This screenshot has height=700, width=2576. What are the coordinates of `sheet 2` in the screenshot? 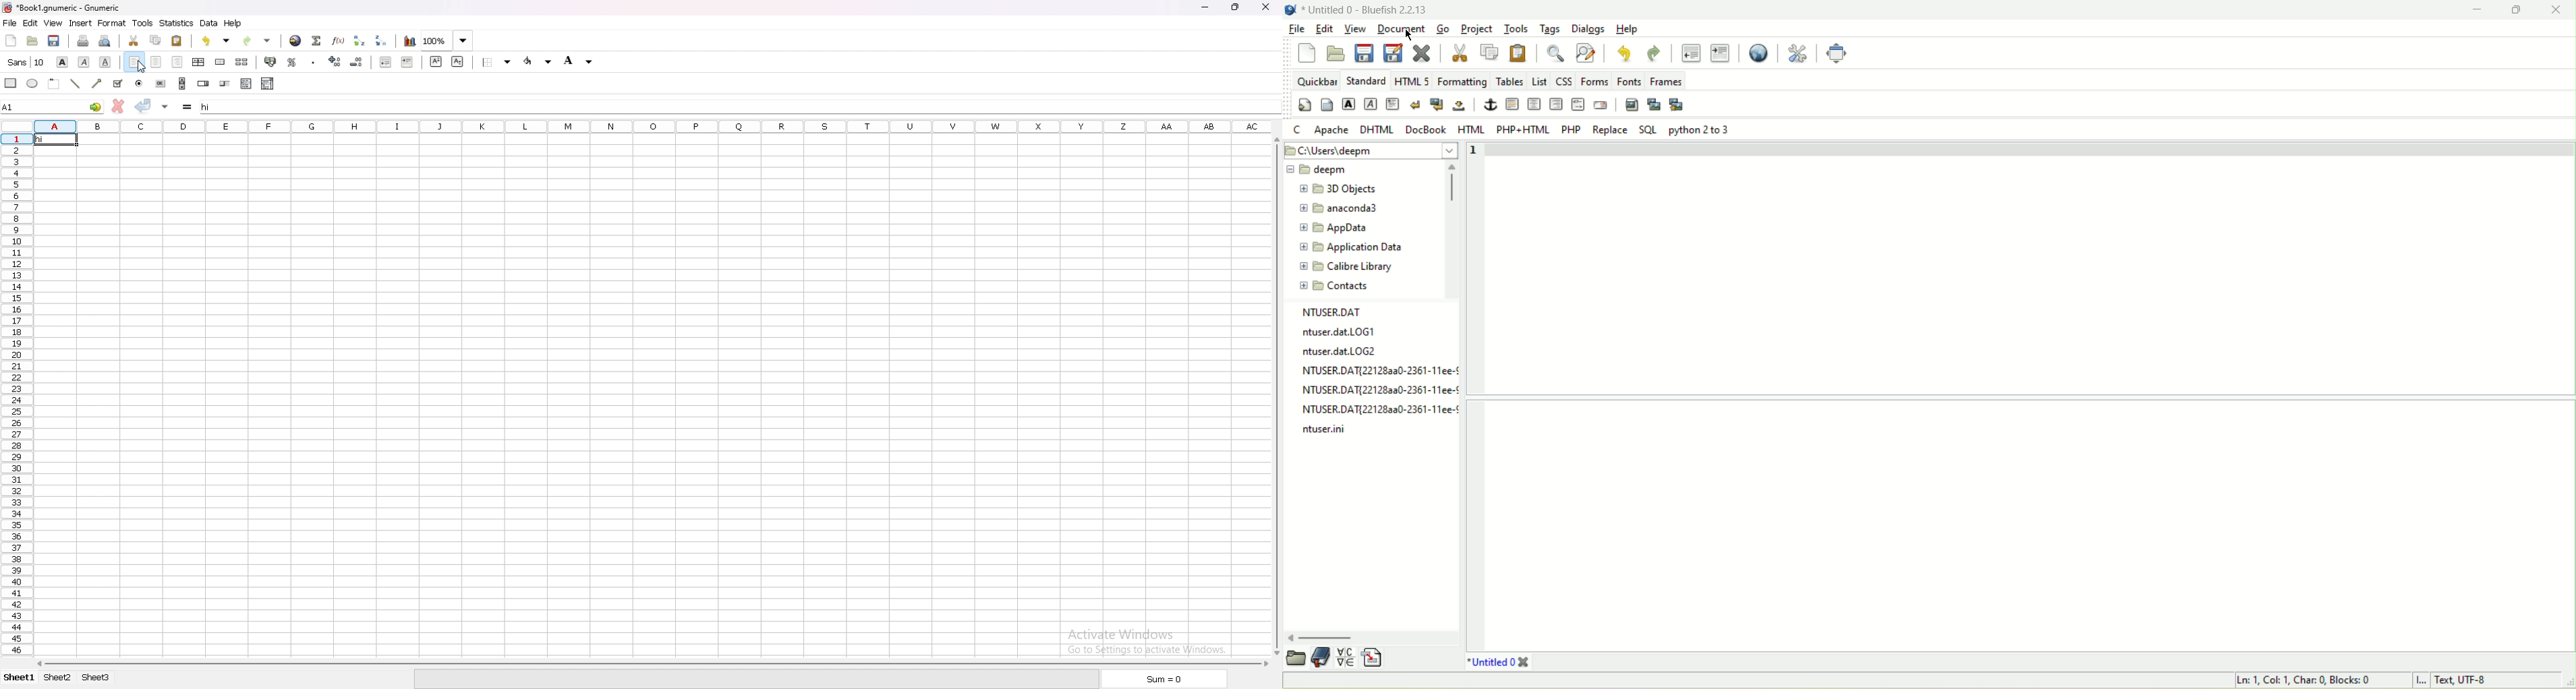 It's located at (57, 677).